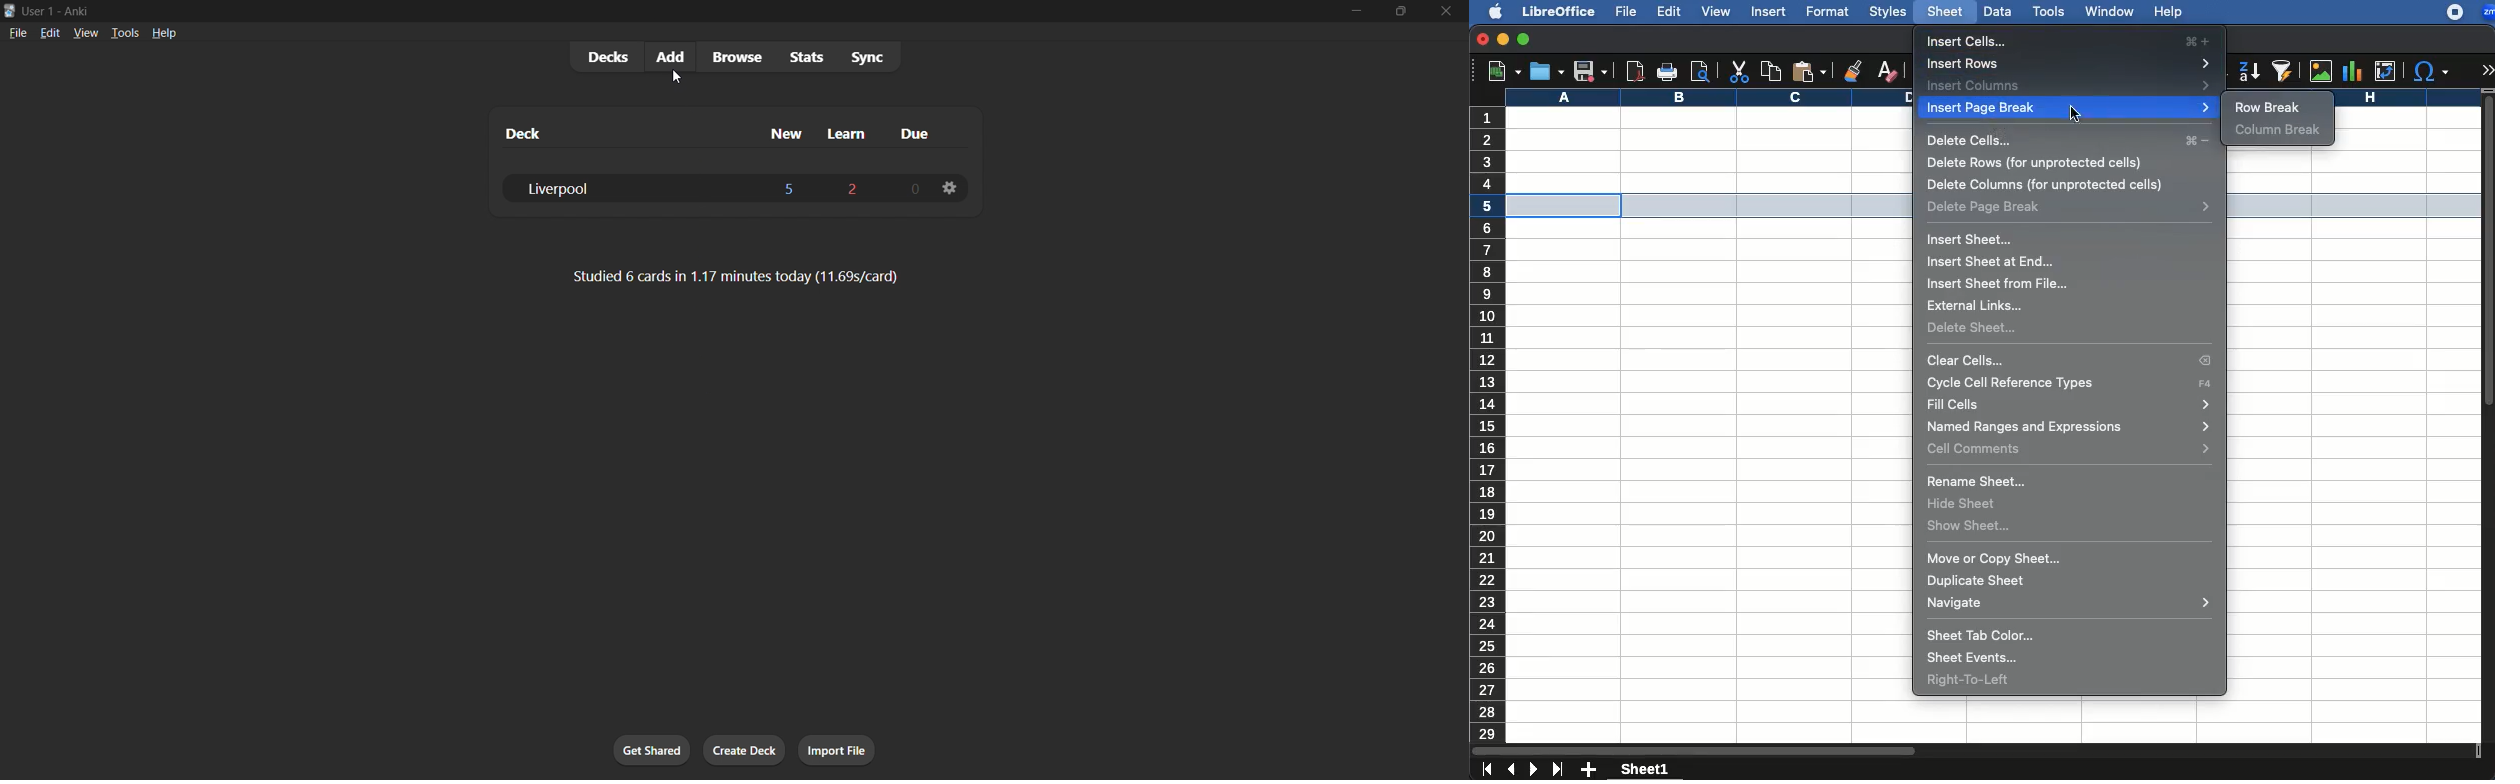  I want to click on chart, so click(2355, 70).